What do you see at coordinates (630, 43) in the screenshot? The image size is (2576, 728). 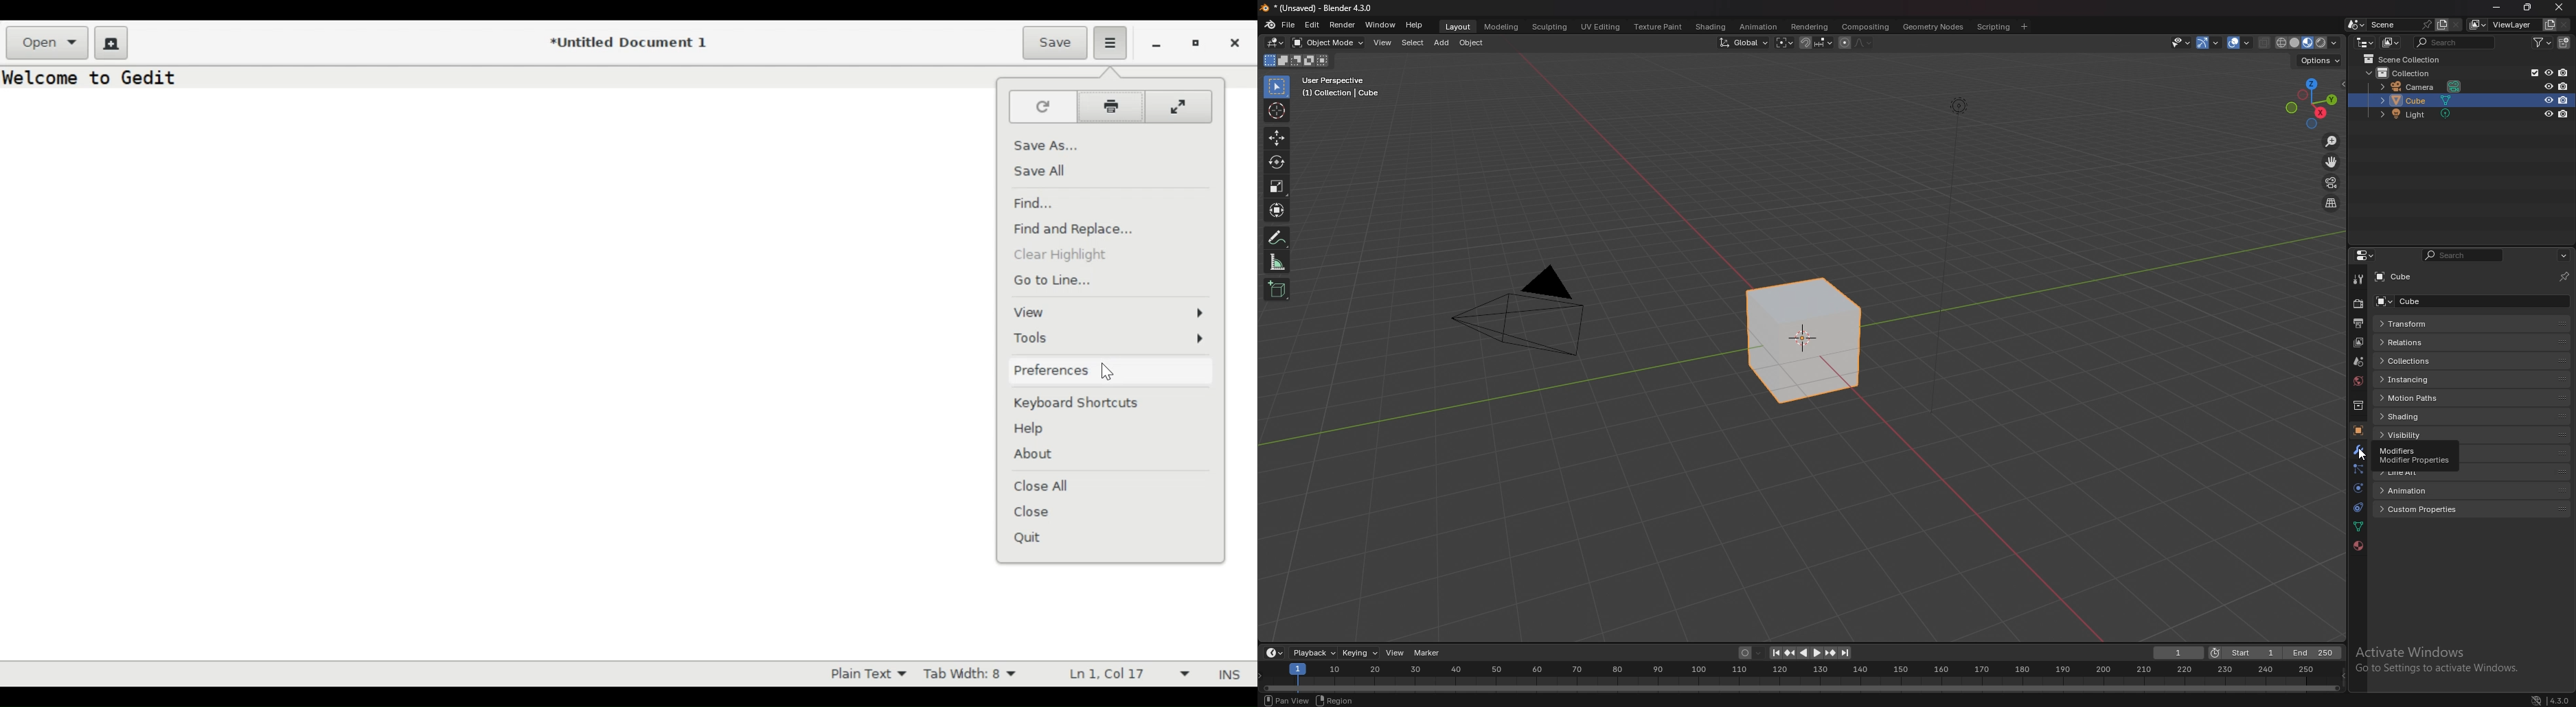 I see `*Untitled Document 1` at bounding box center [630, 43].